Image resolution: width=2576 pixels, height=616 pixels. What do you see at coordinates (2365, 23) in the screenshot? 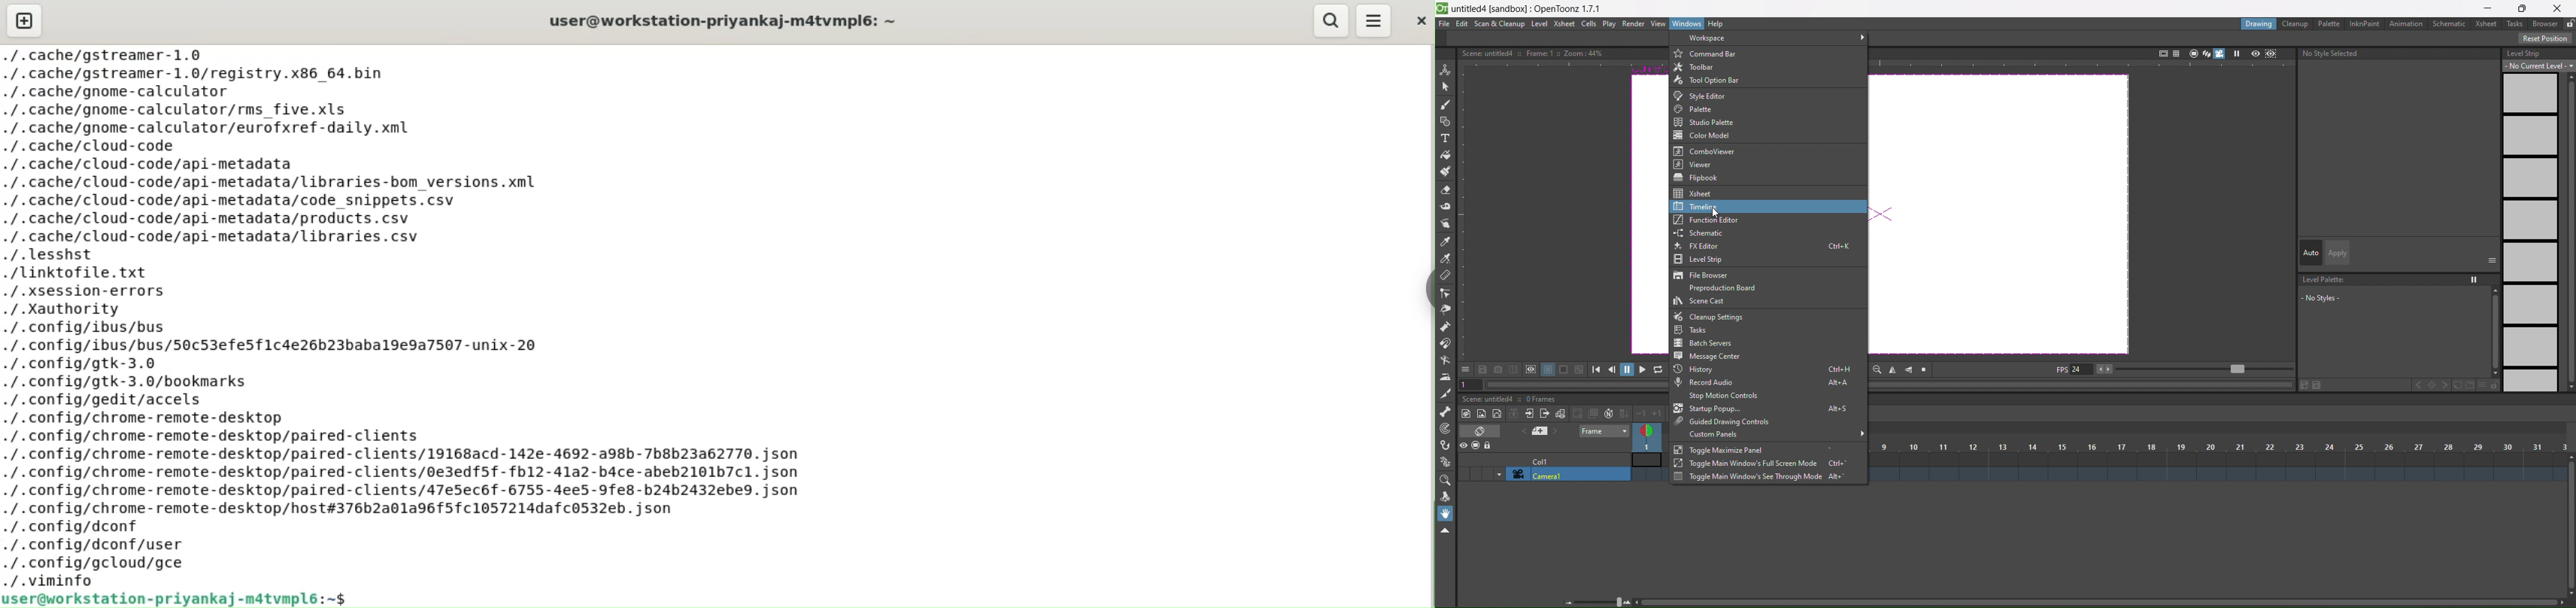
I see `inknpaint` at bounding box center [2365, 23].